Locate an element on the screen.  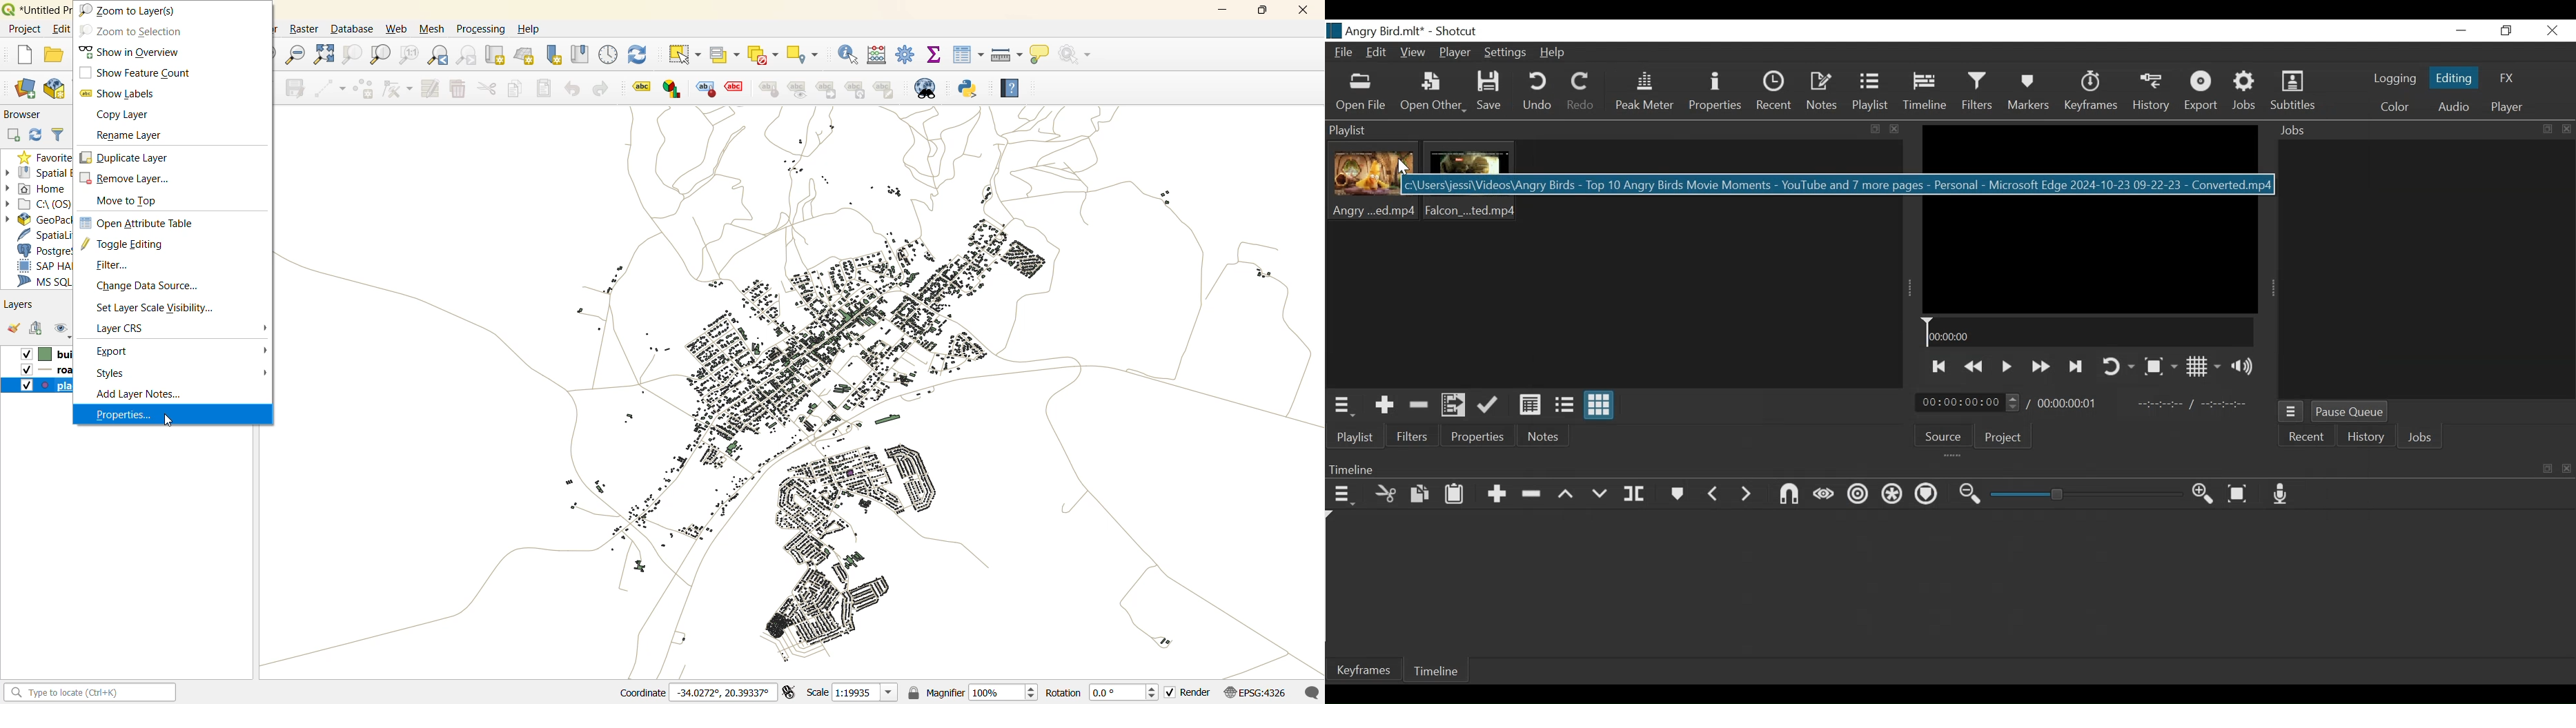
Show volume control is located at coordinates (2245, 366).